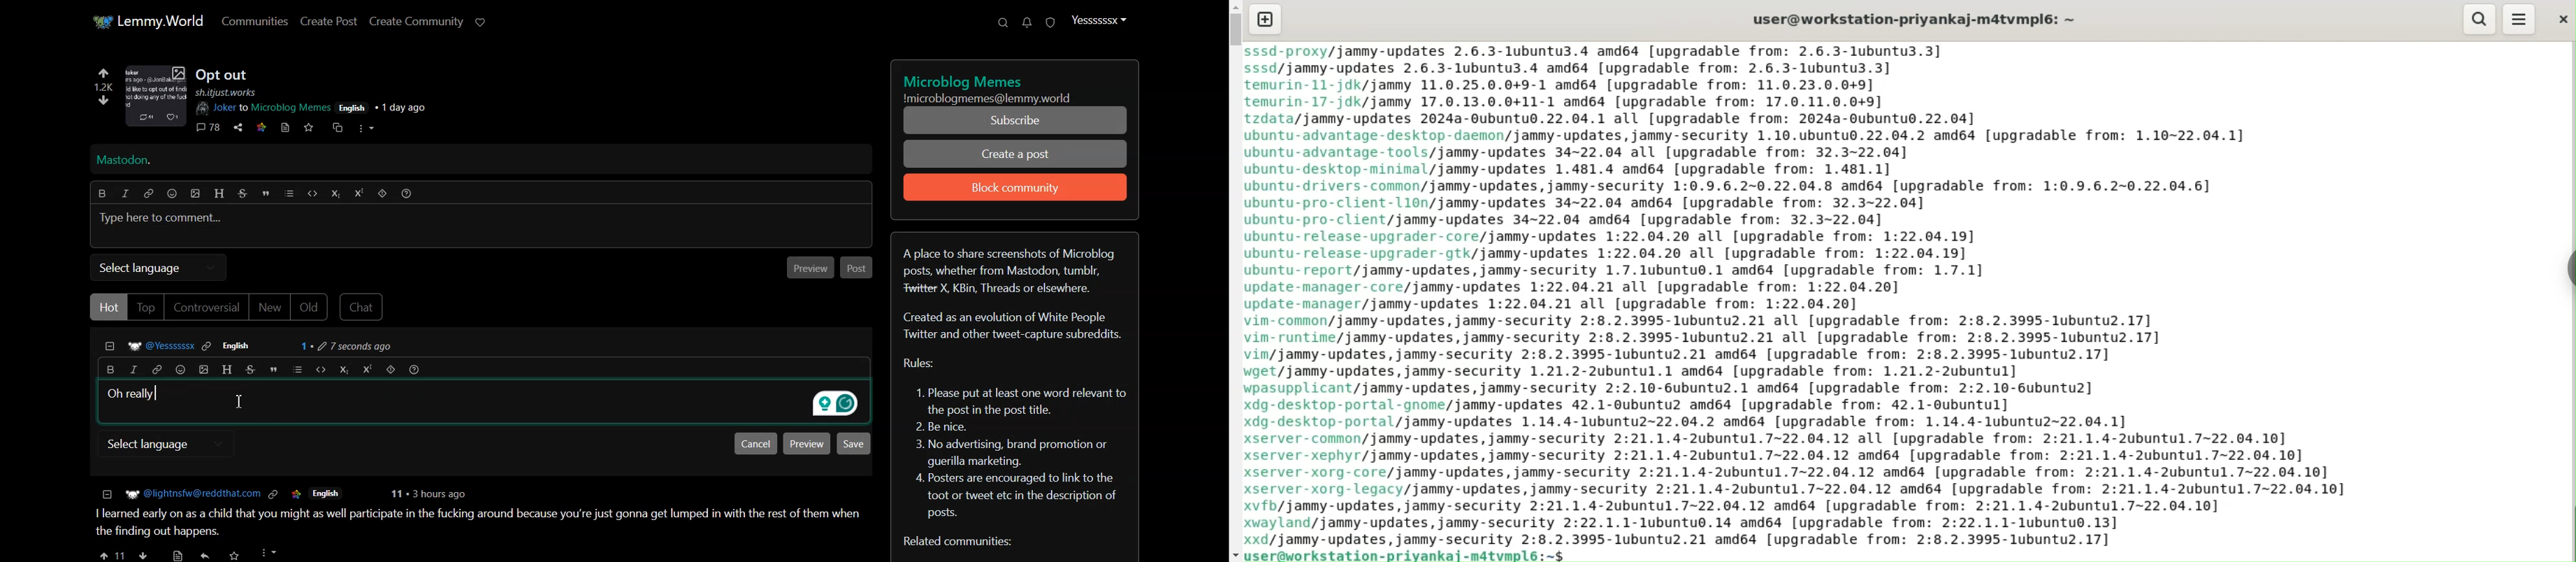 The width and height of the screenshot is (2576, 588). What do you see at coordinates (195, 194) in the screenshot?
I see `insert picture` at bounding box center [195, 194].